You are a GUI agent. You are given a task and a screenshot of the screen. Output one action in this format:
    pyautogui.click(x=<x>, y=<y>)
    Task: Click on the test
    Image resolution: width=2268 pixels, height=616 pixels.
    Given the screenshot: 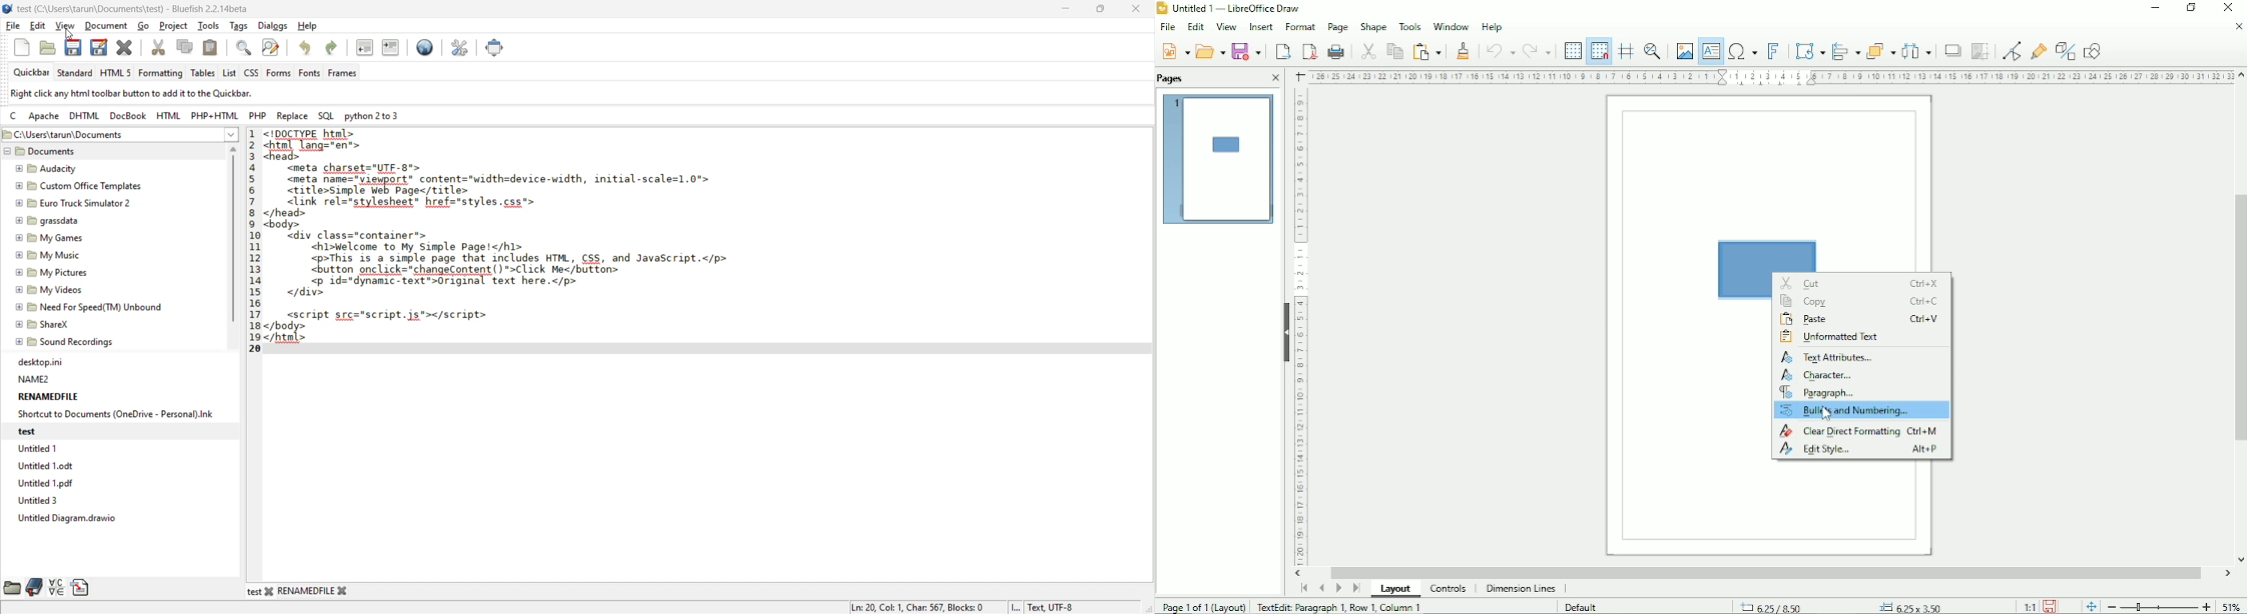 What is the action you would take?
    pyautogui.click(x=35, y=431)
    